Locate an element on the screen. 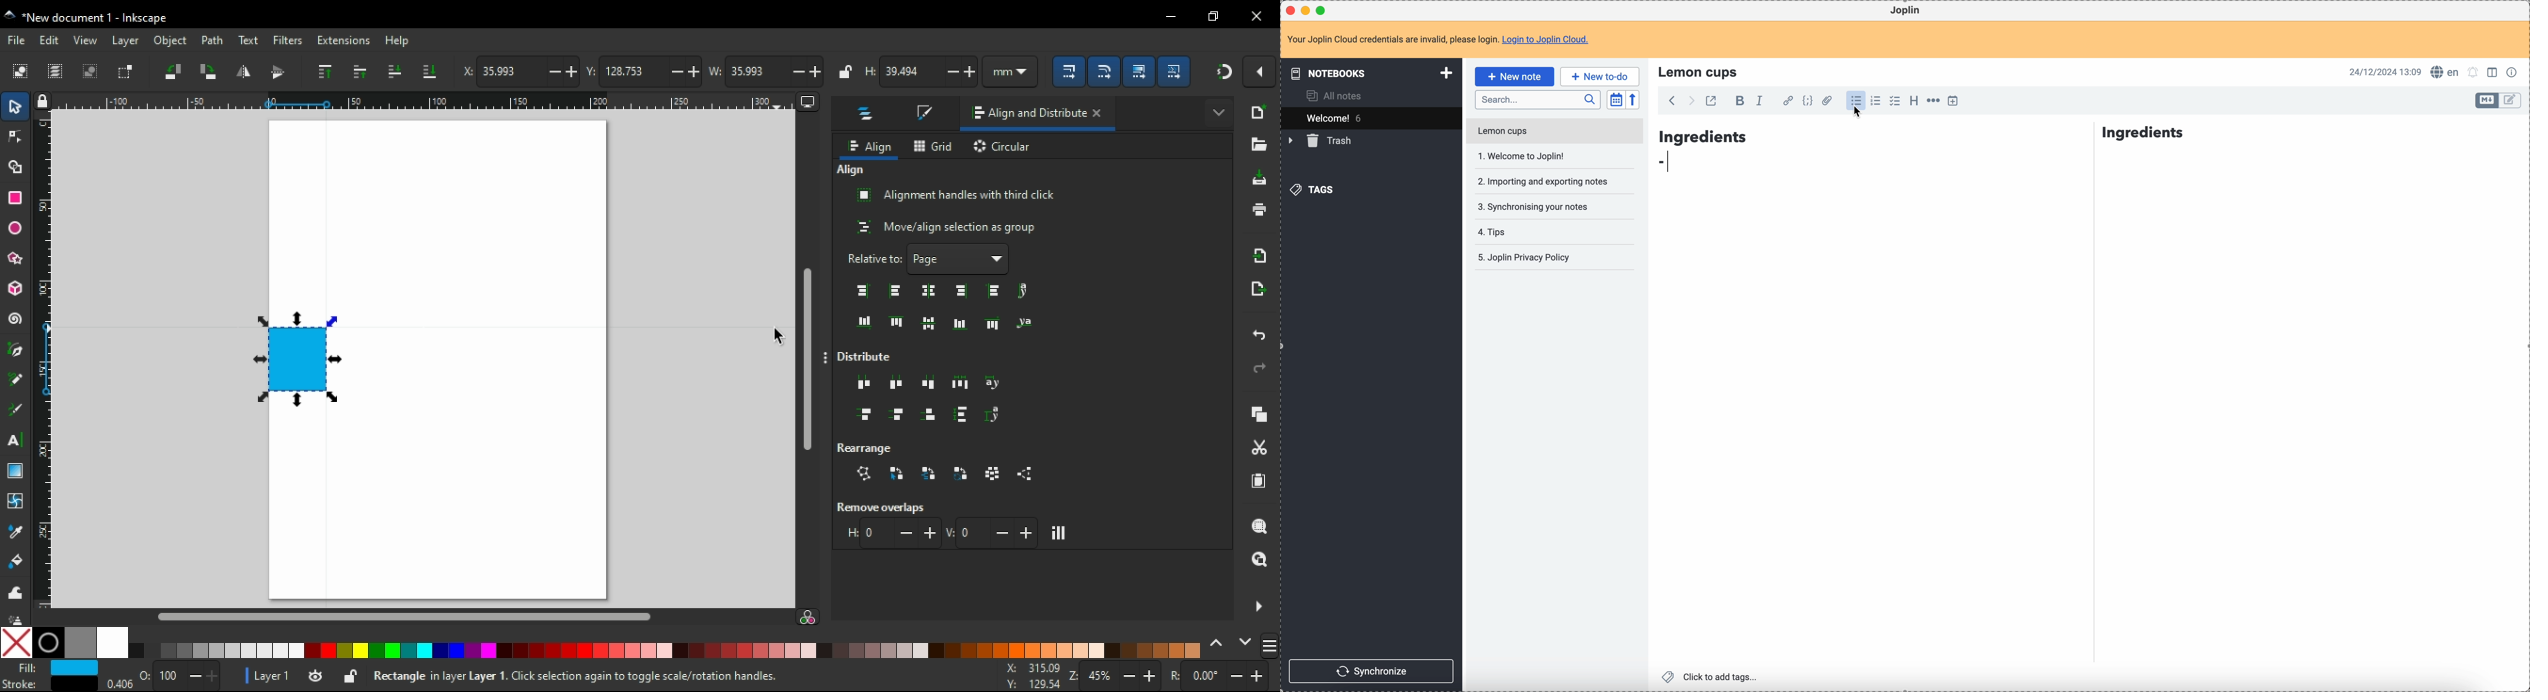 This screenshot has width=2548, height=700. tips is located at coordinates (1494, 233).